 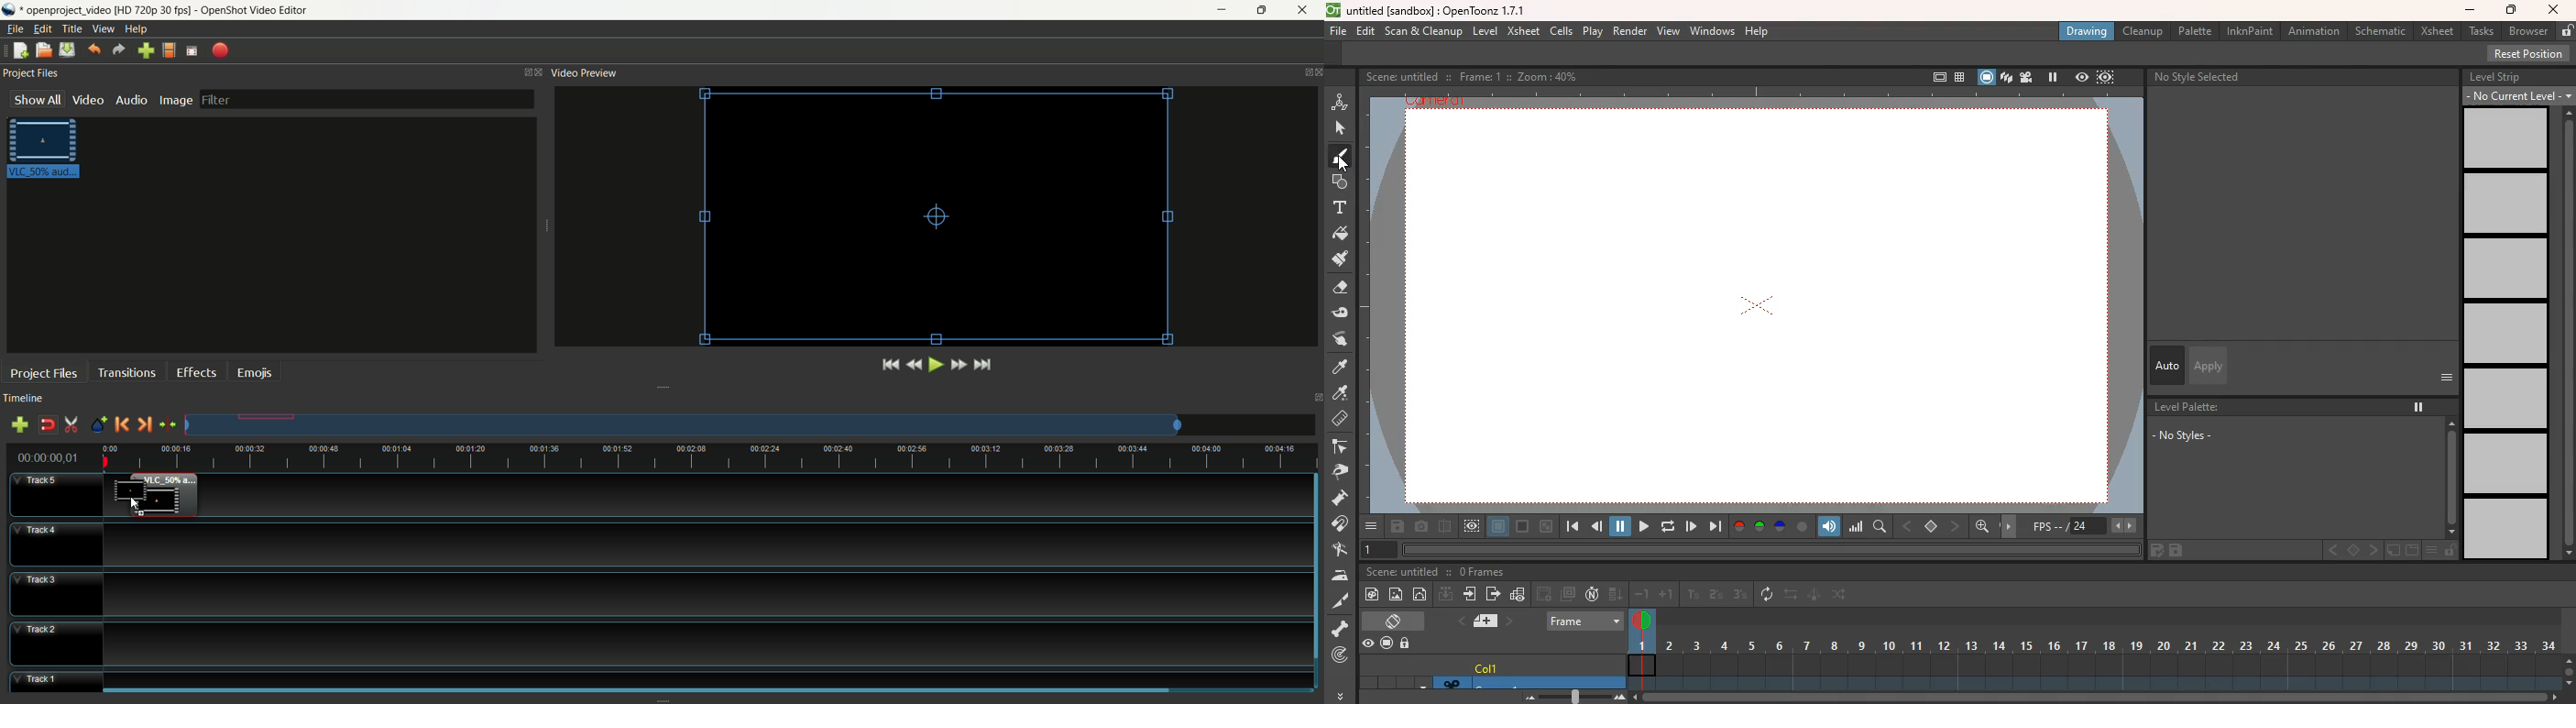 What do you see at coordinates (122, 424) in the screenshot?
I see `previous marker` at bounding box center [122, 424].